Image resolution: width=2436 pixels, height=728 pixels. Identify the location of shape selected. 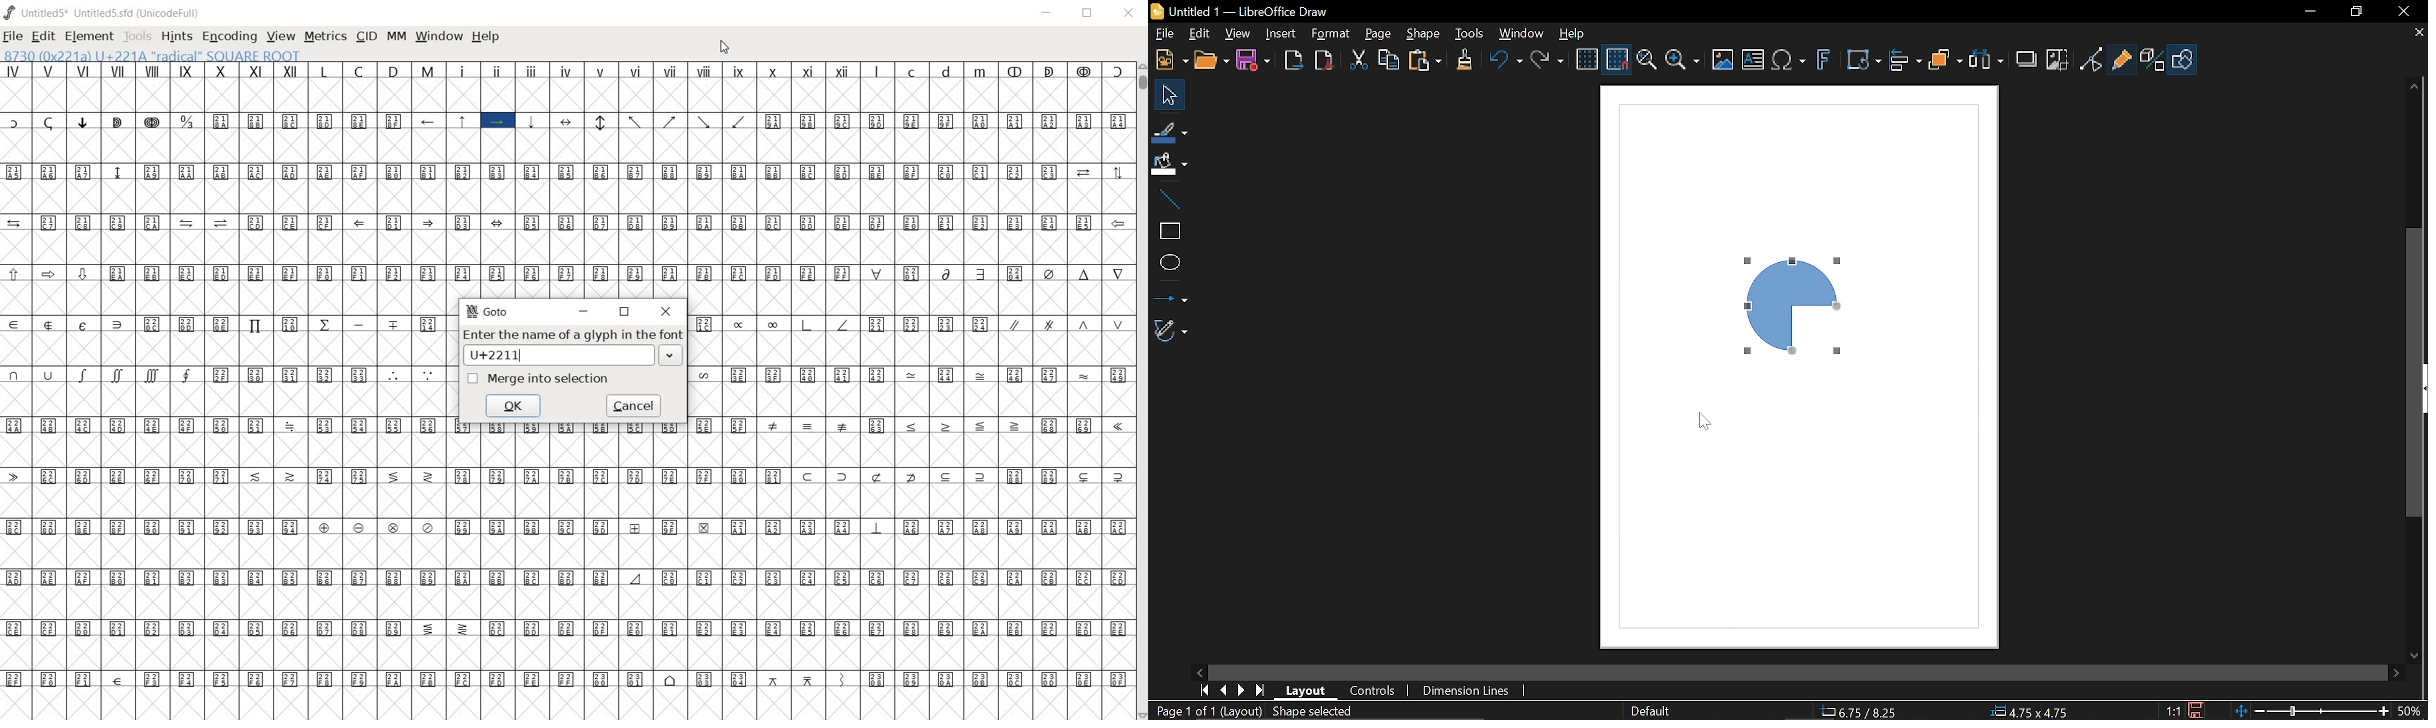
(1312, 713).